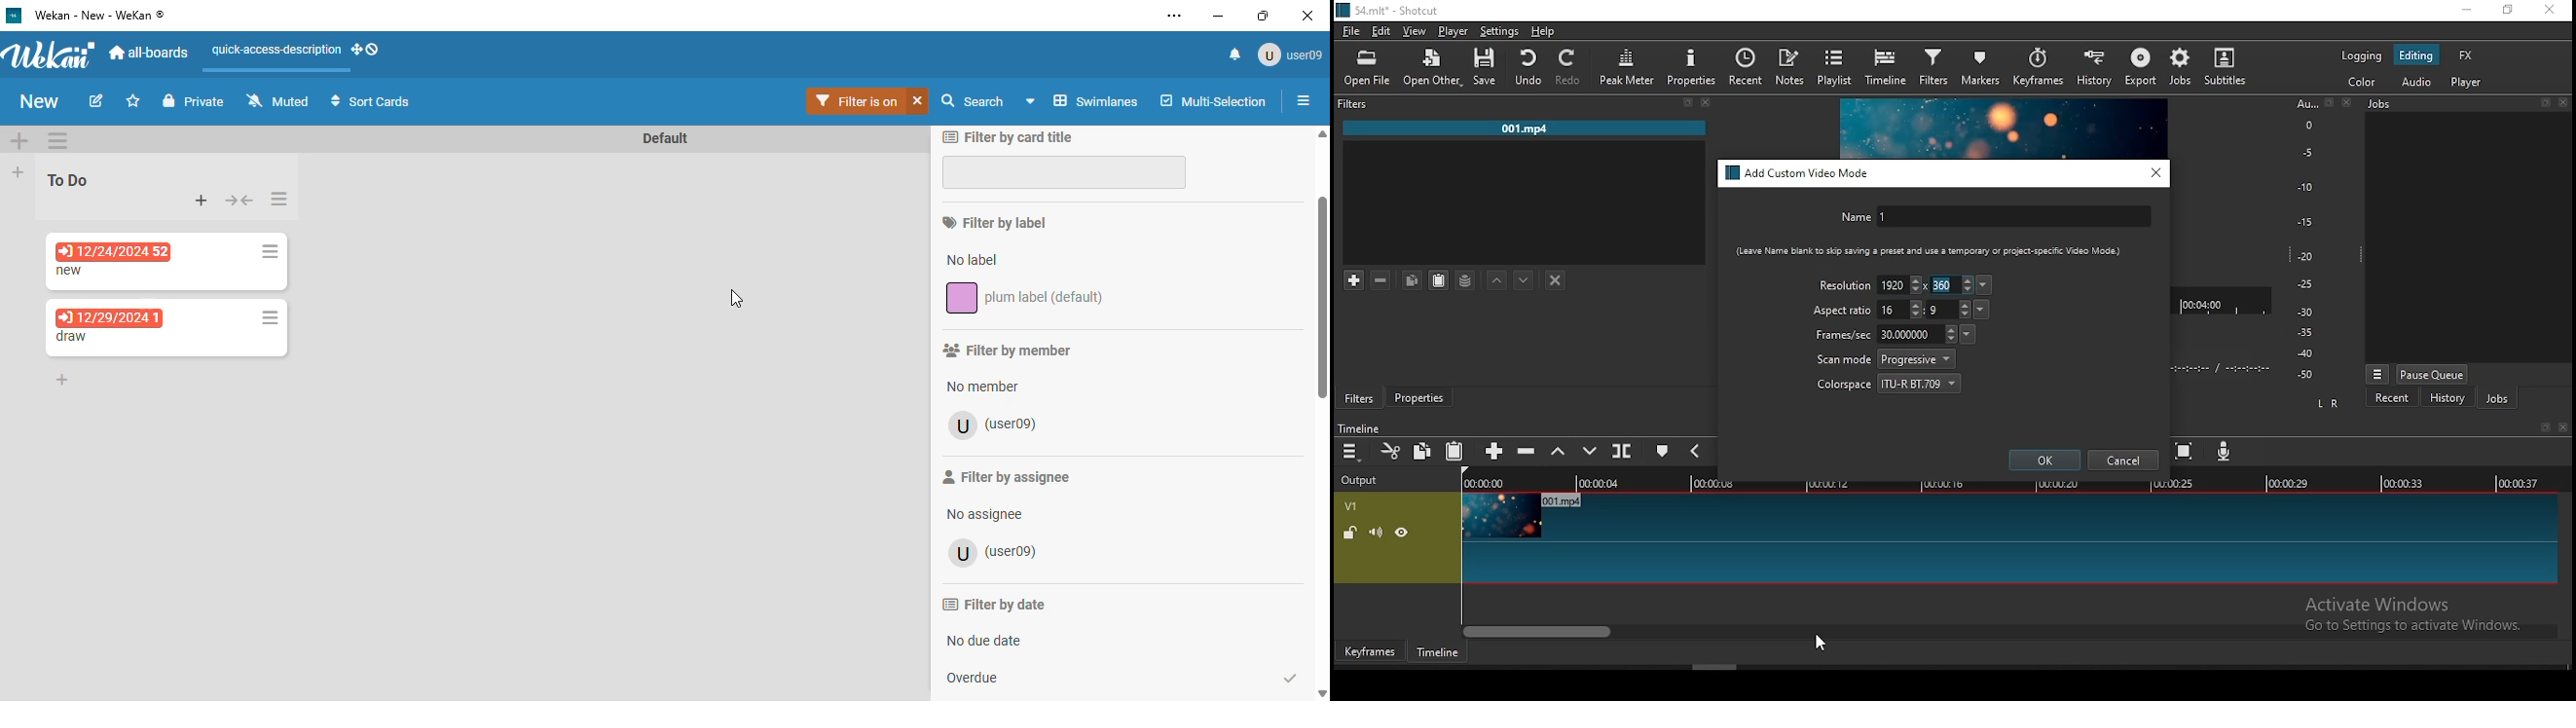 The image size is (2576, 728). I want to click on ok, so click(2045, 460).